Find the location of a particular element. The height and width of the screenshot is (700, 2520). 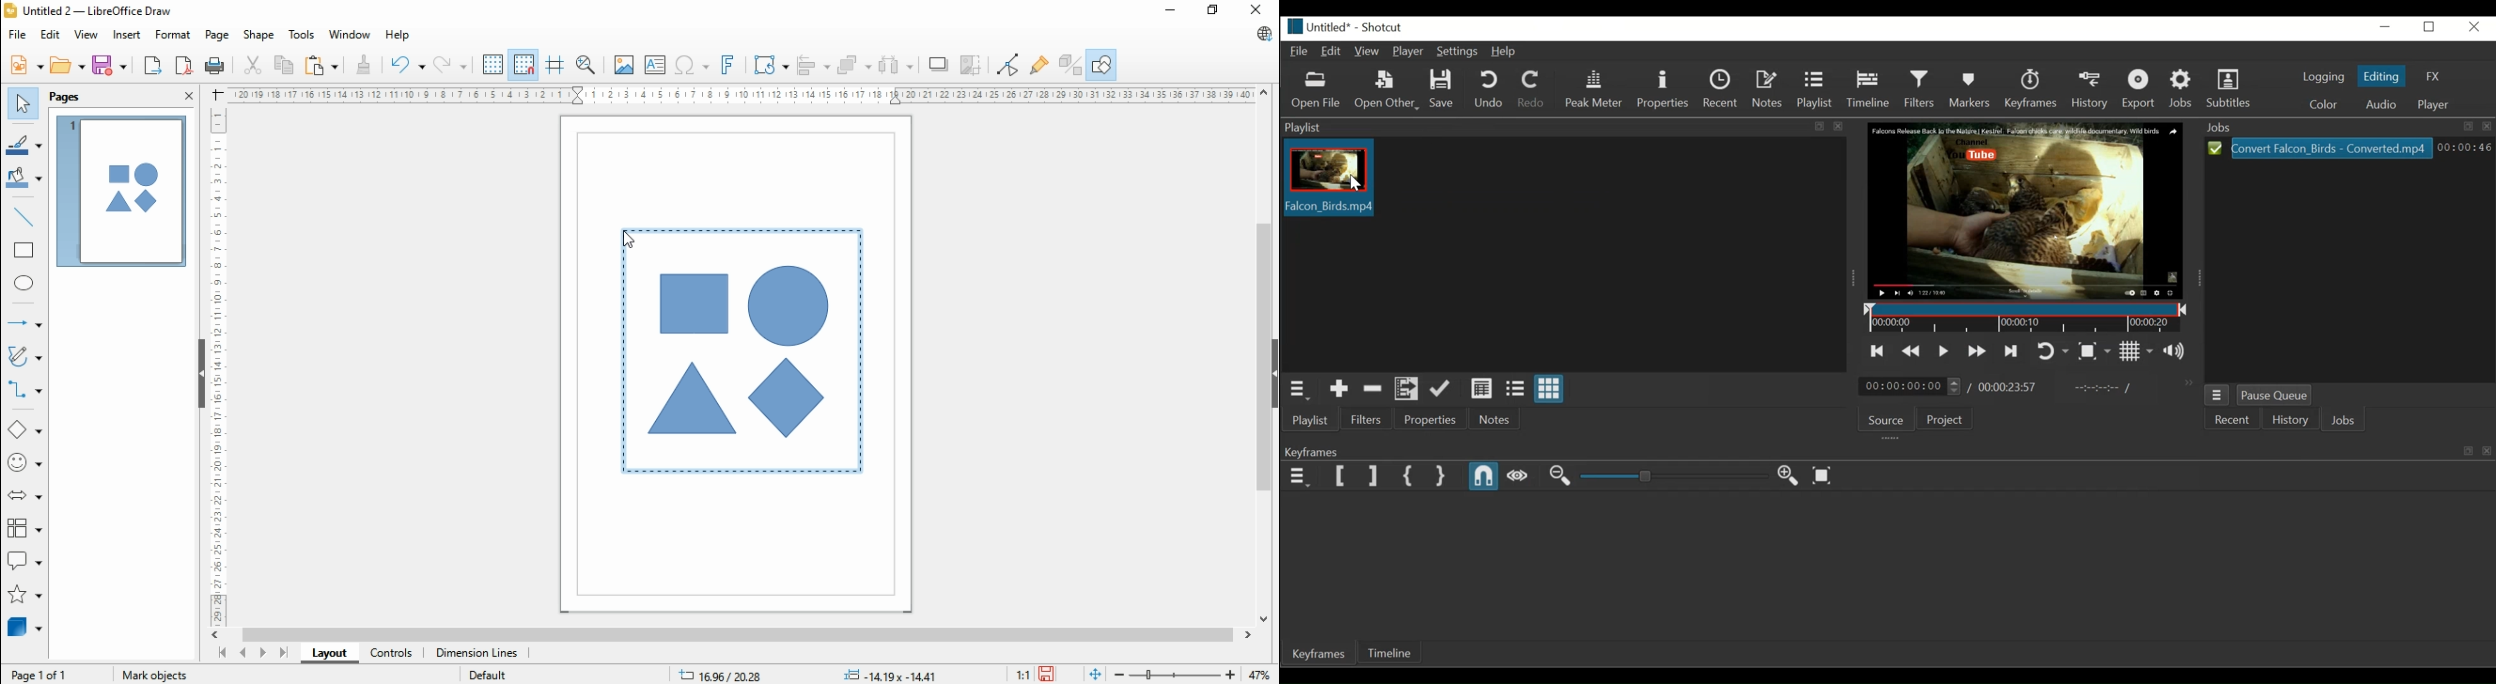

00:00:46(Elapsed Hours: Minutes: Seconds) is located at coordinates (2464, 147).